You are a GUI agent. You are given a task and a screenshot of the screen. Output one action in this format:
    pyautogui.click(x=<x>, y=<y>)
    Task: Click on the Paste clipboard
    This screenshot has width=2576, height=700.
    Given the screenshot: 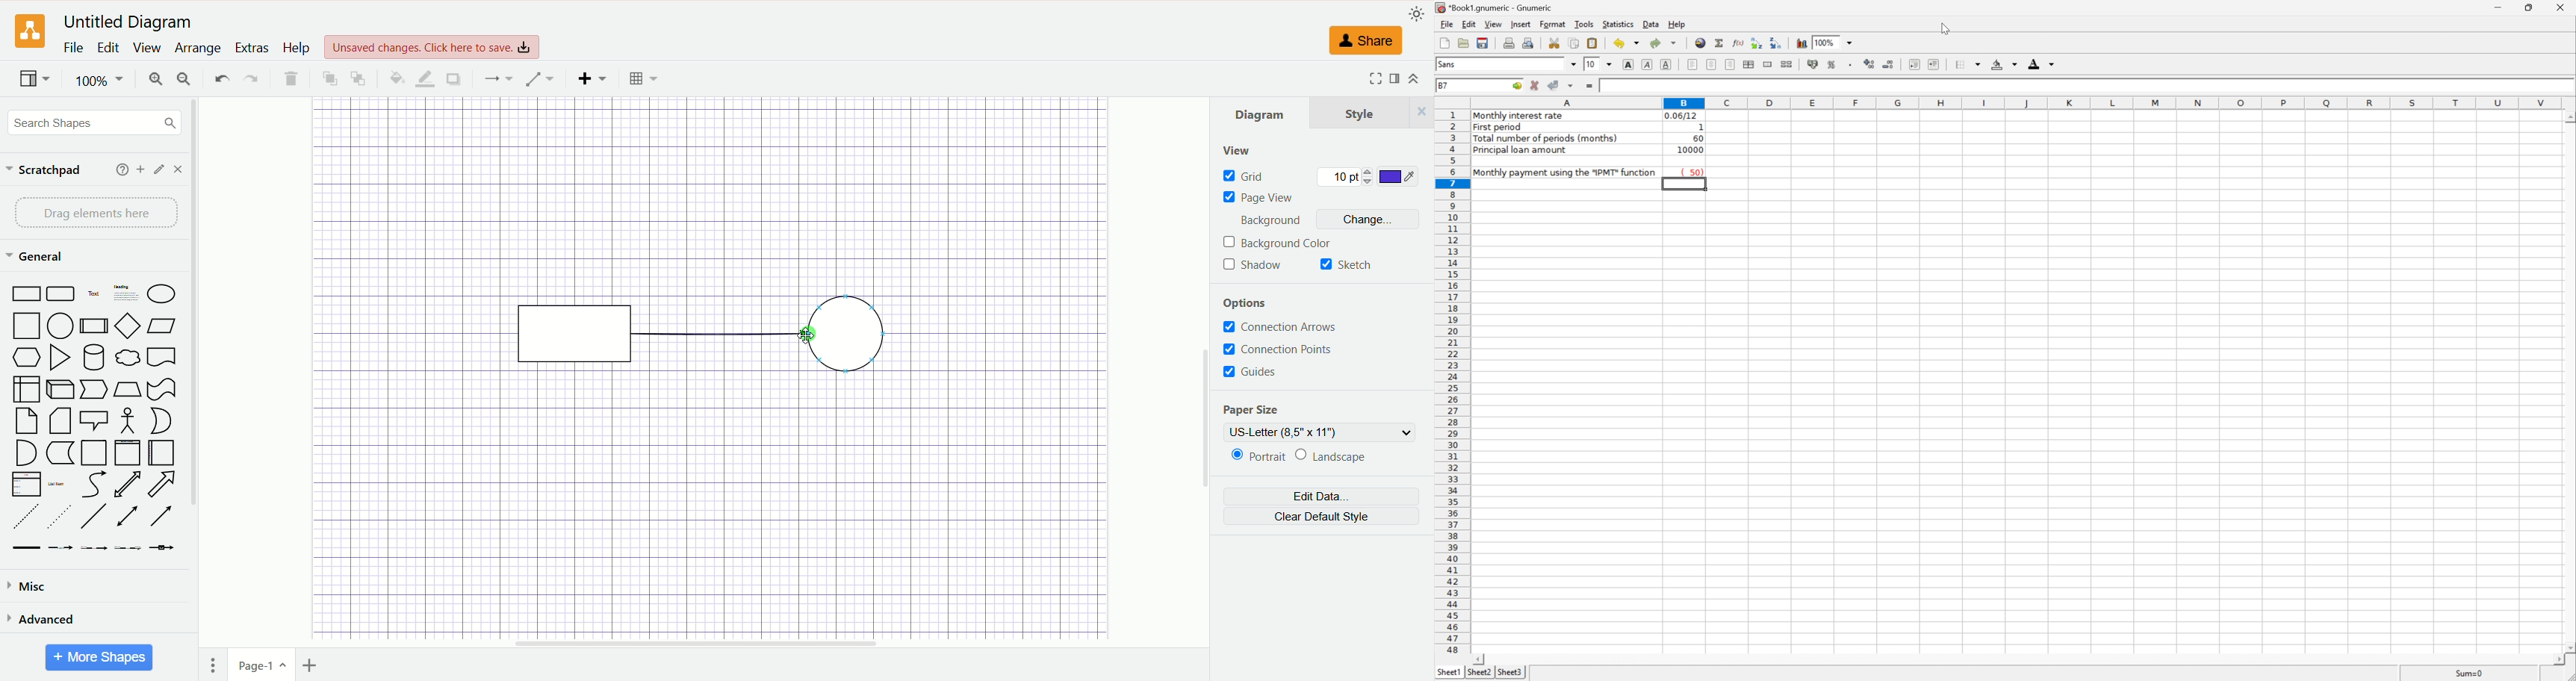 What is the action you would take?
    pyautogui.click(x=1592, y=43)
    